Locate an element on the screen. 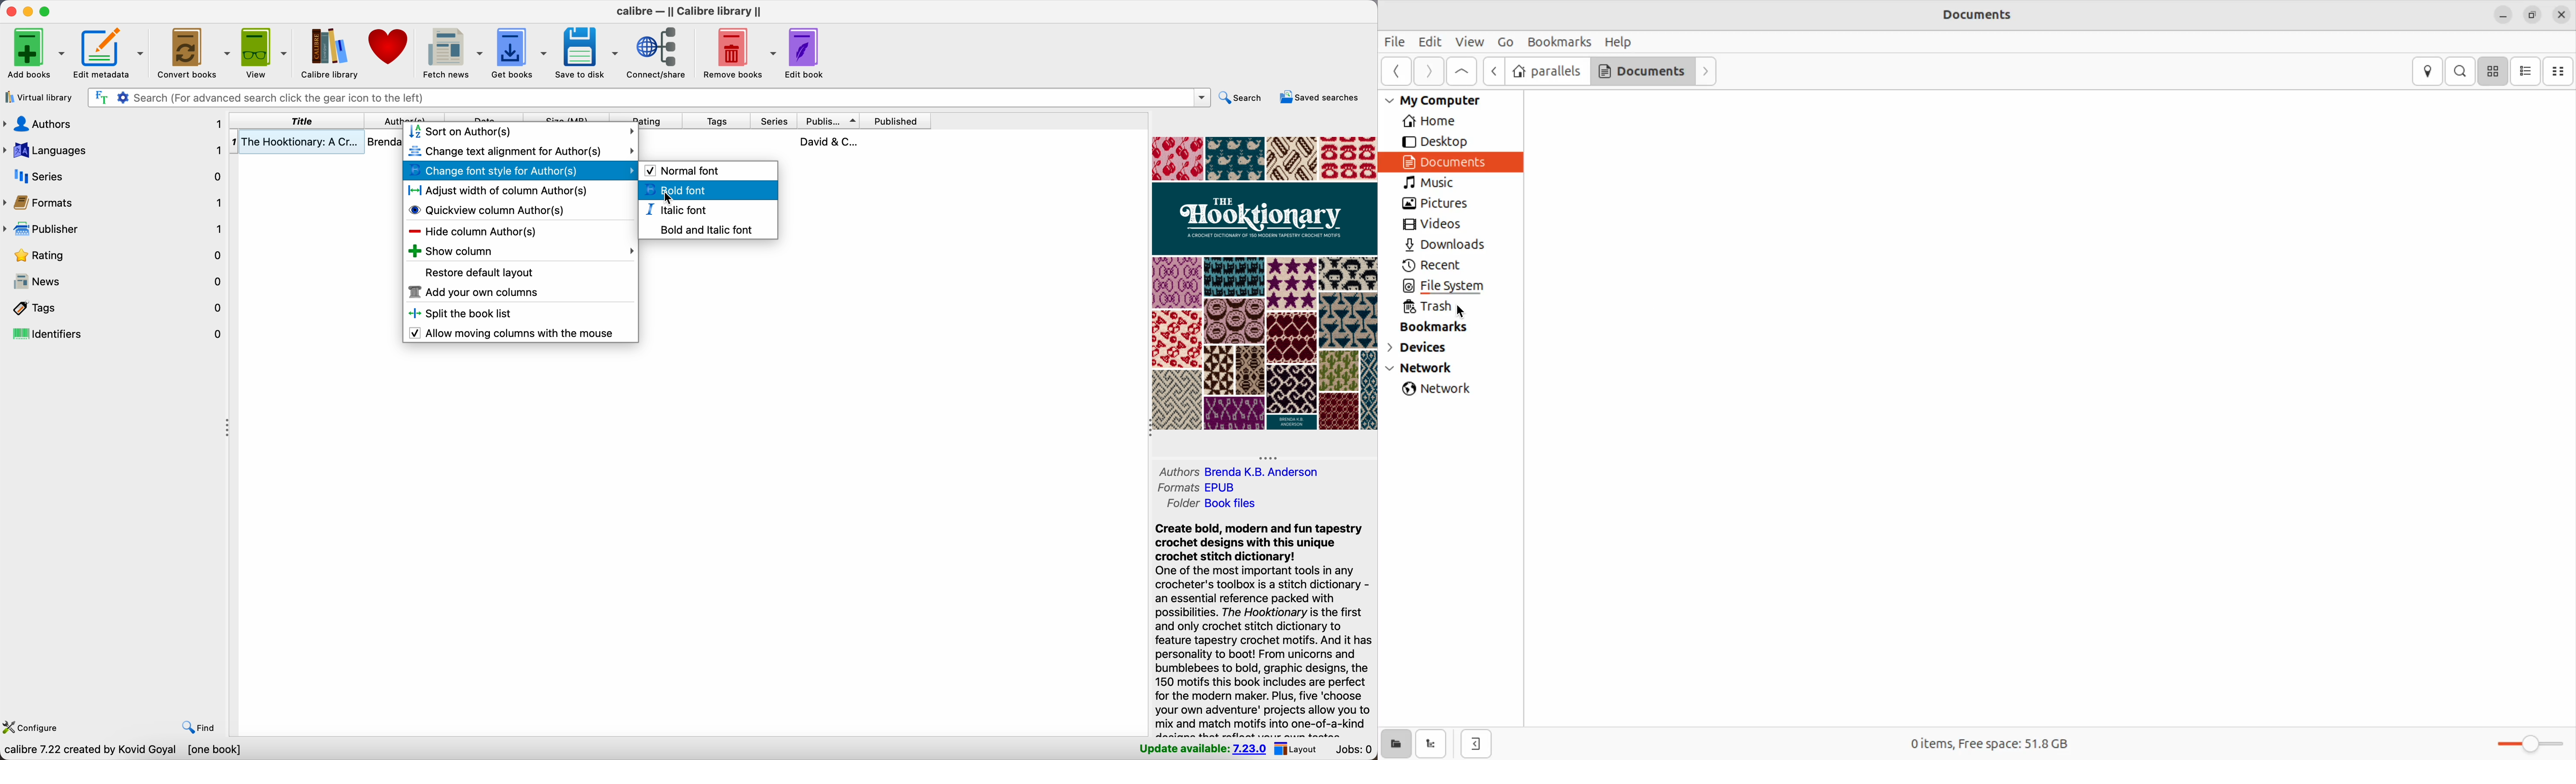  saved searches is located at coordinates (1321, 97).